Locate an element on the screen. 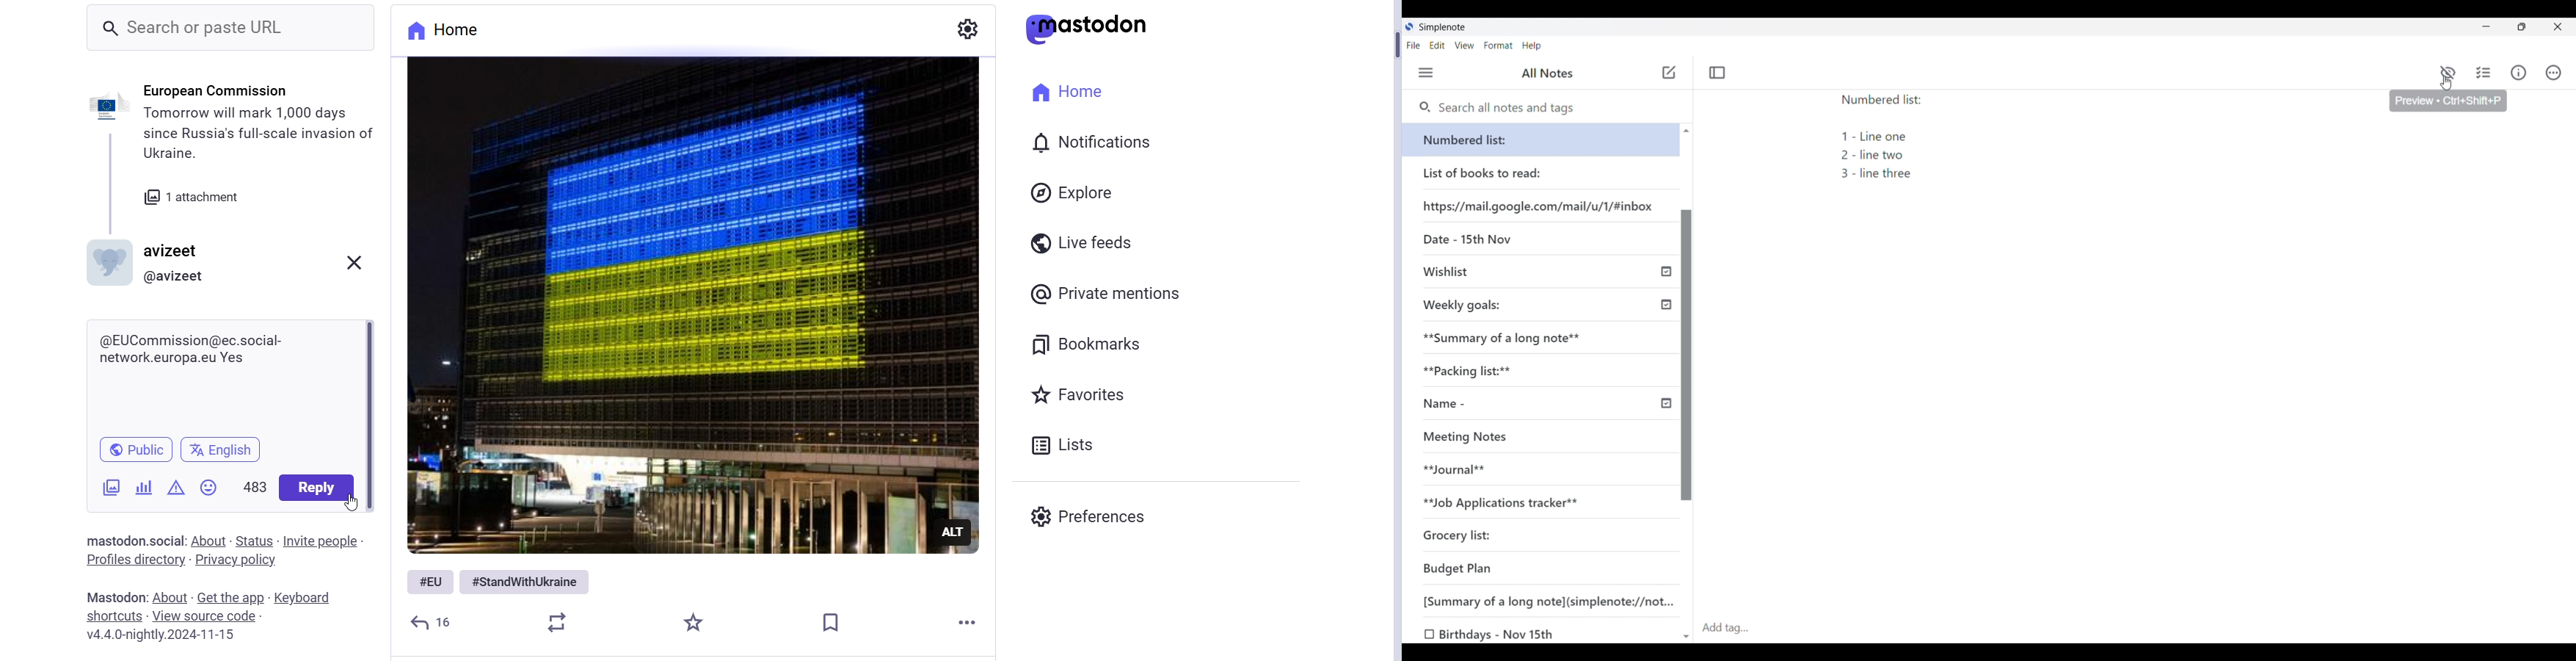 The image size is (2576, 672). Close interface is located at coordinates (2557, 26).